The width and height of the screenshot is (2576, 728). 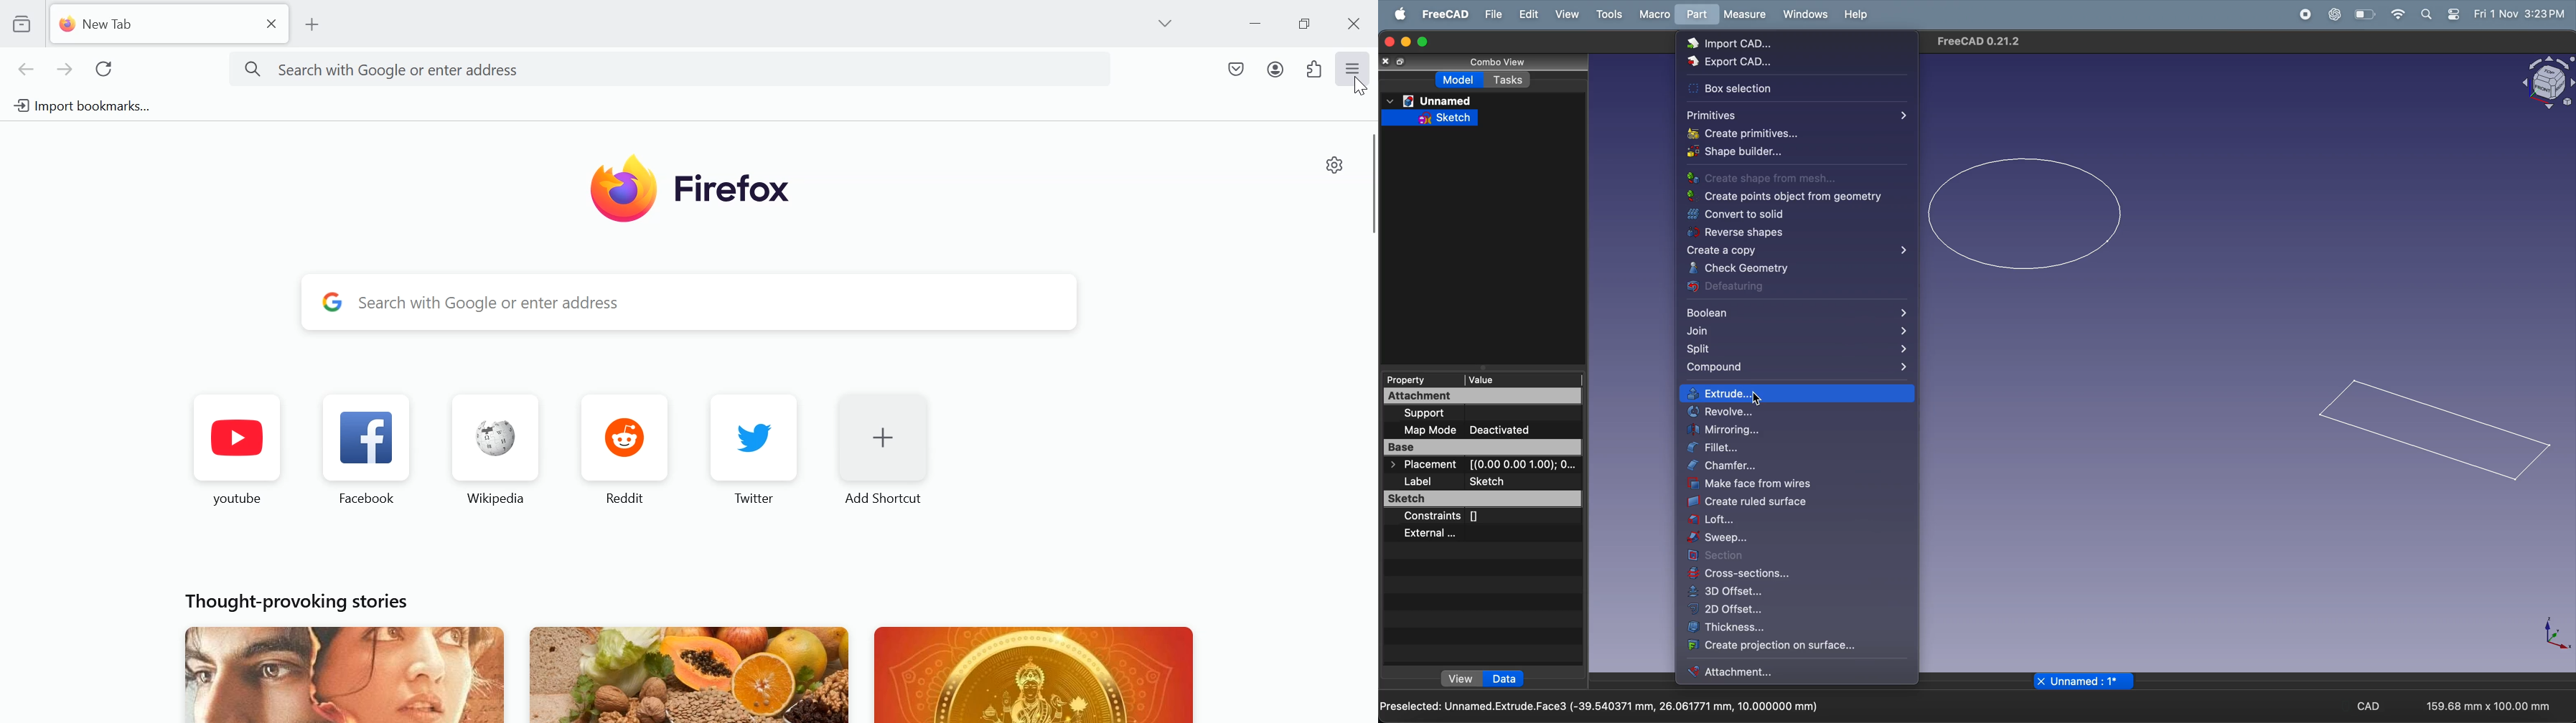 What do you see at coordinates (1736, 62) in the screenshot?
I see `Export Cad` at bounding box center [1736, 62].